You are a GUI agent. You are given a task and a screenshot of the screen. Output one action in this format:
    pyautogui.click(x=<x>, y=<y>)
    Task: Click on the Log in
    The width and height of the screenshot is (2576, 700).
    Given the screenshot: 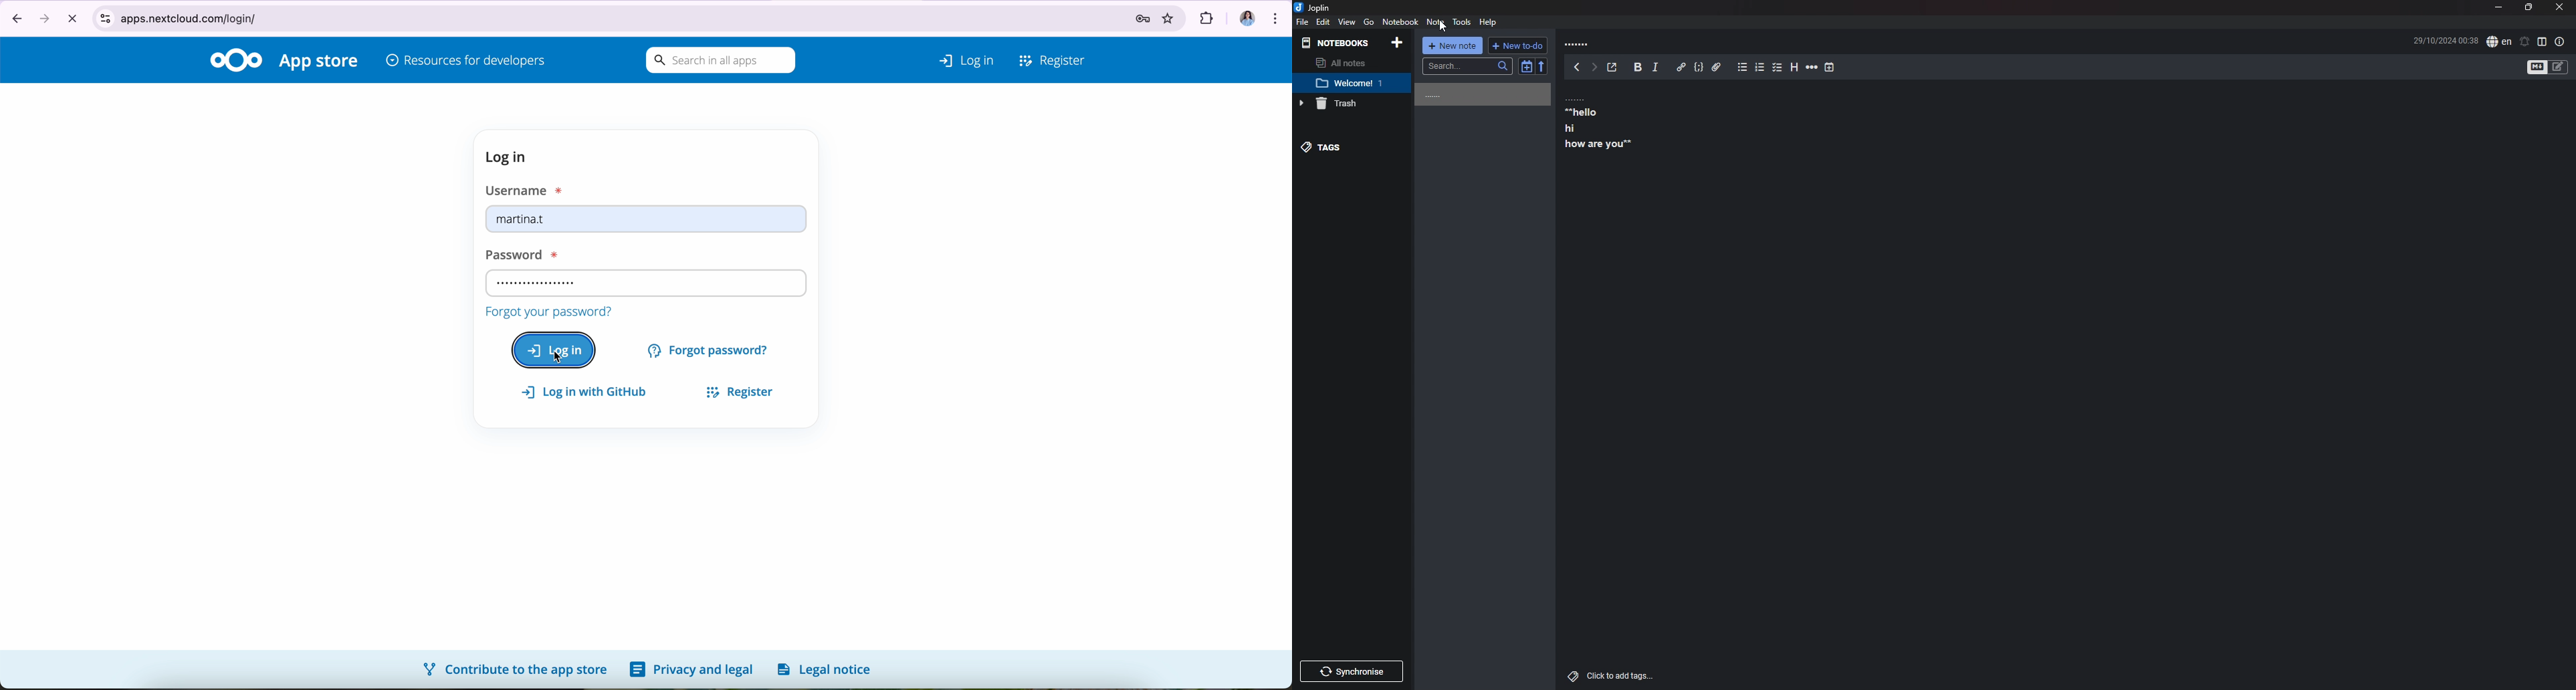 What is the action you would take?
    pyautogui.click(x=953, y=58)
    